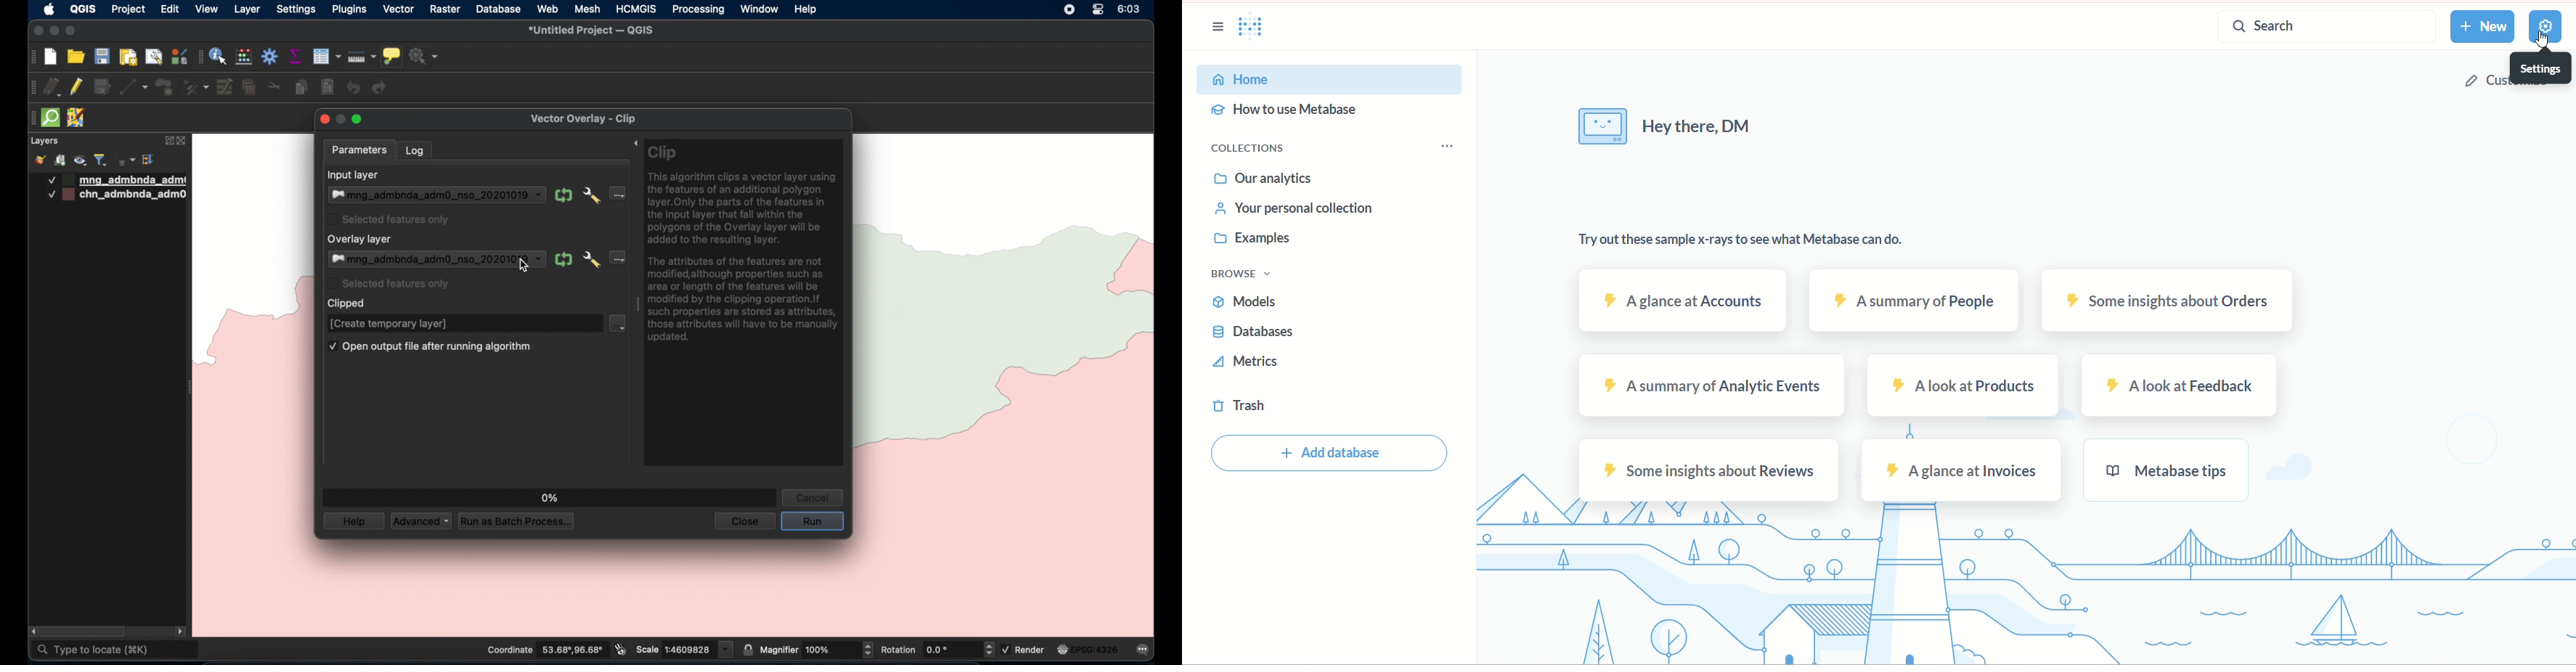 This screenshot has width=2576, height=672. Describe the element at coordinates (1708, 471) in the screenshot. I see `reviews` at that location.